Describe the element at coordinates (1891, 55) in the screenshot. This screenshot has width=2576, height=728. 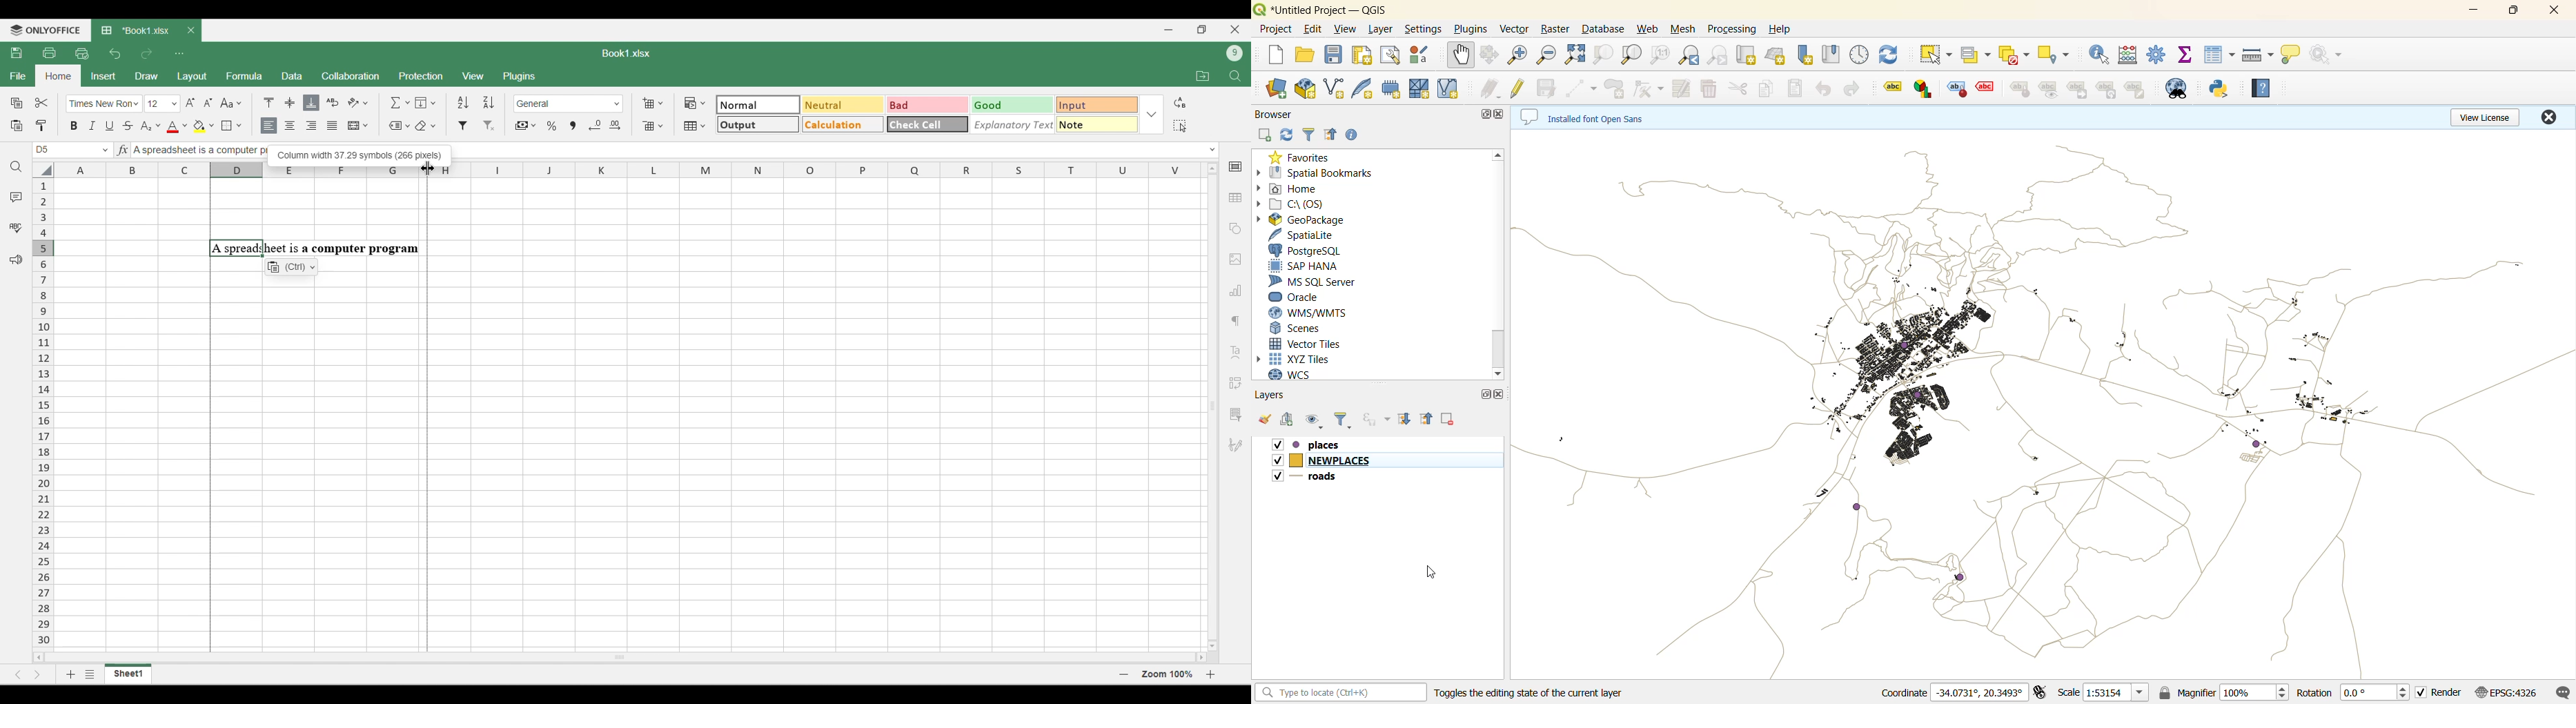
I see `refresh` at that location.